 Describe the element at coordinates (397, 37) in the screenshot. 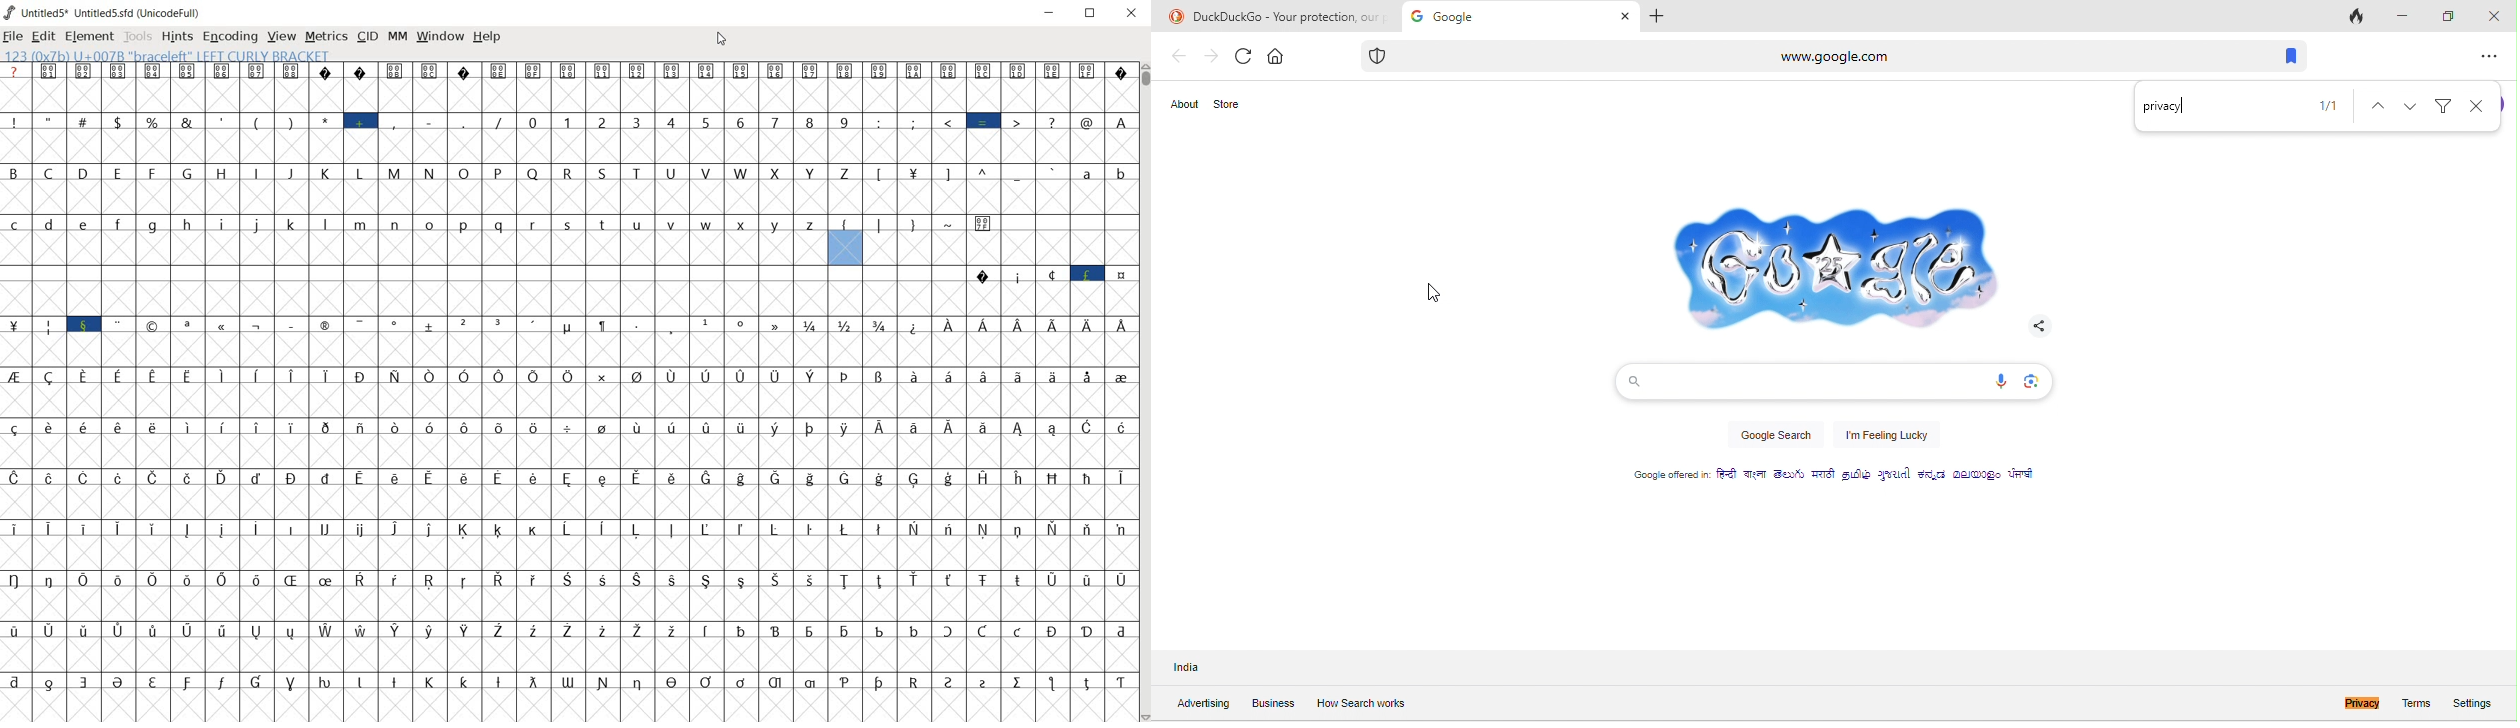

I see `mm` at that location.